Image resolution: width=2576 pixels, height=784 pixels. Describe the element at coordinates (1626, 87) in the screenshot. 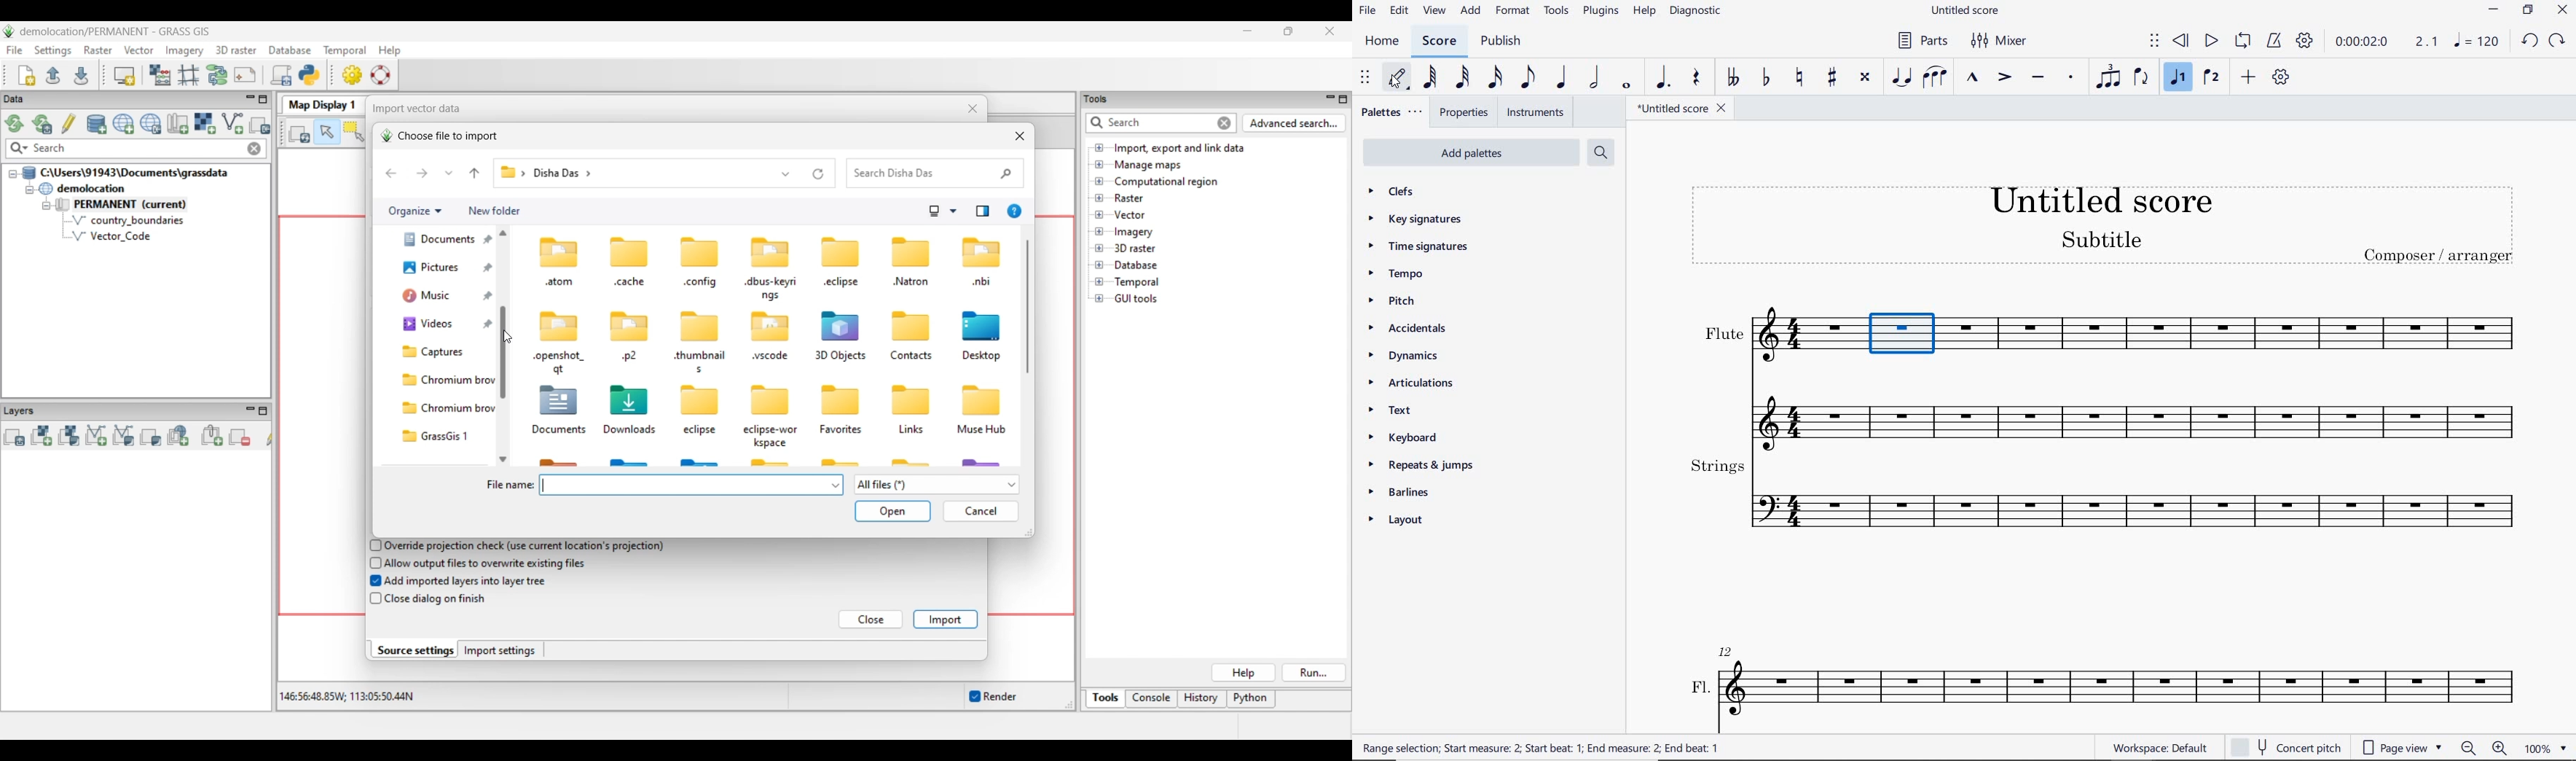

I see `WHOLE NOTE` at that location.